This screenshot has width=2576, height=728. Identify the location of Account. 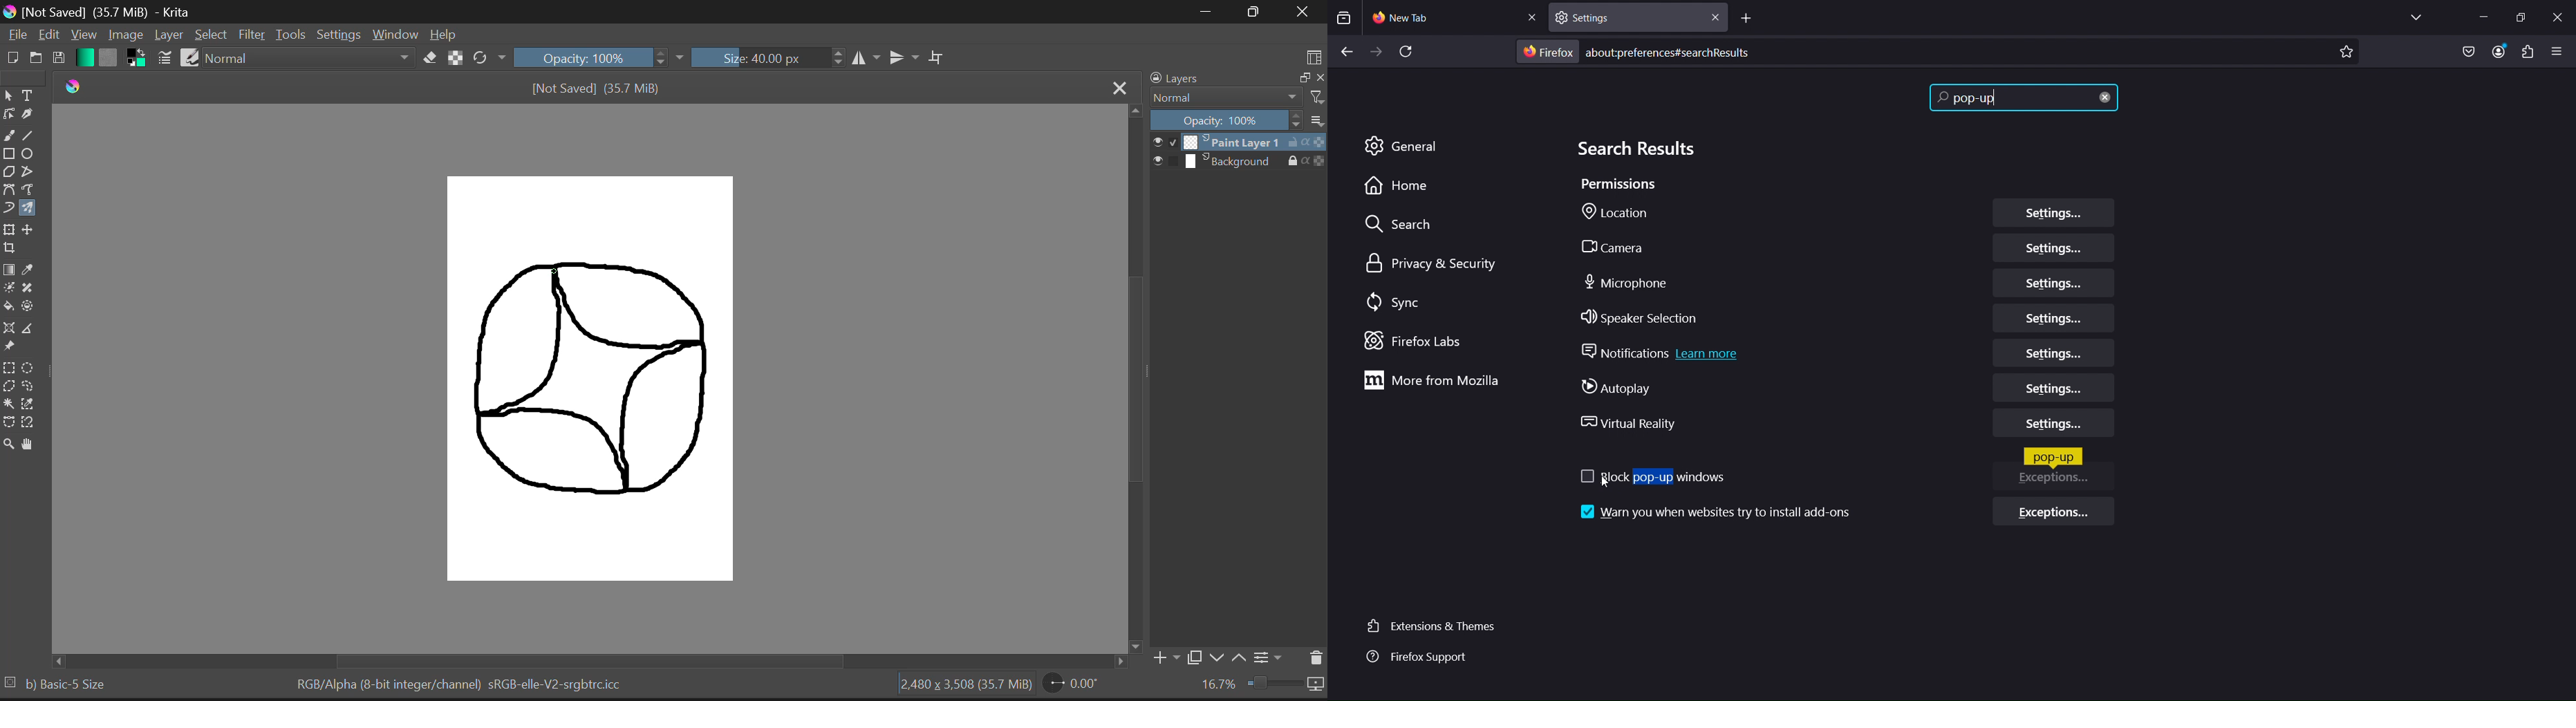
(2501, 51).